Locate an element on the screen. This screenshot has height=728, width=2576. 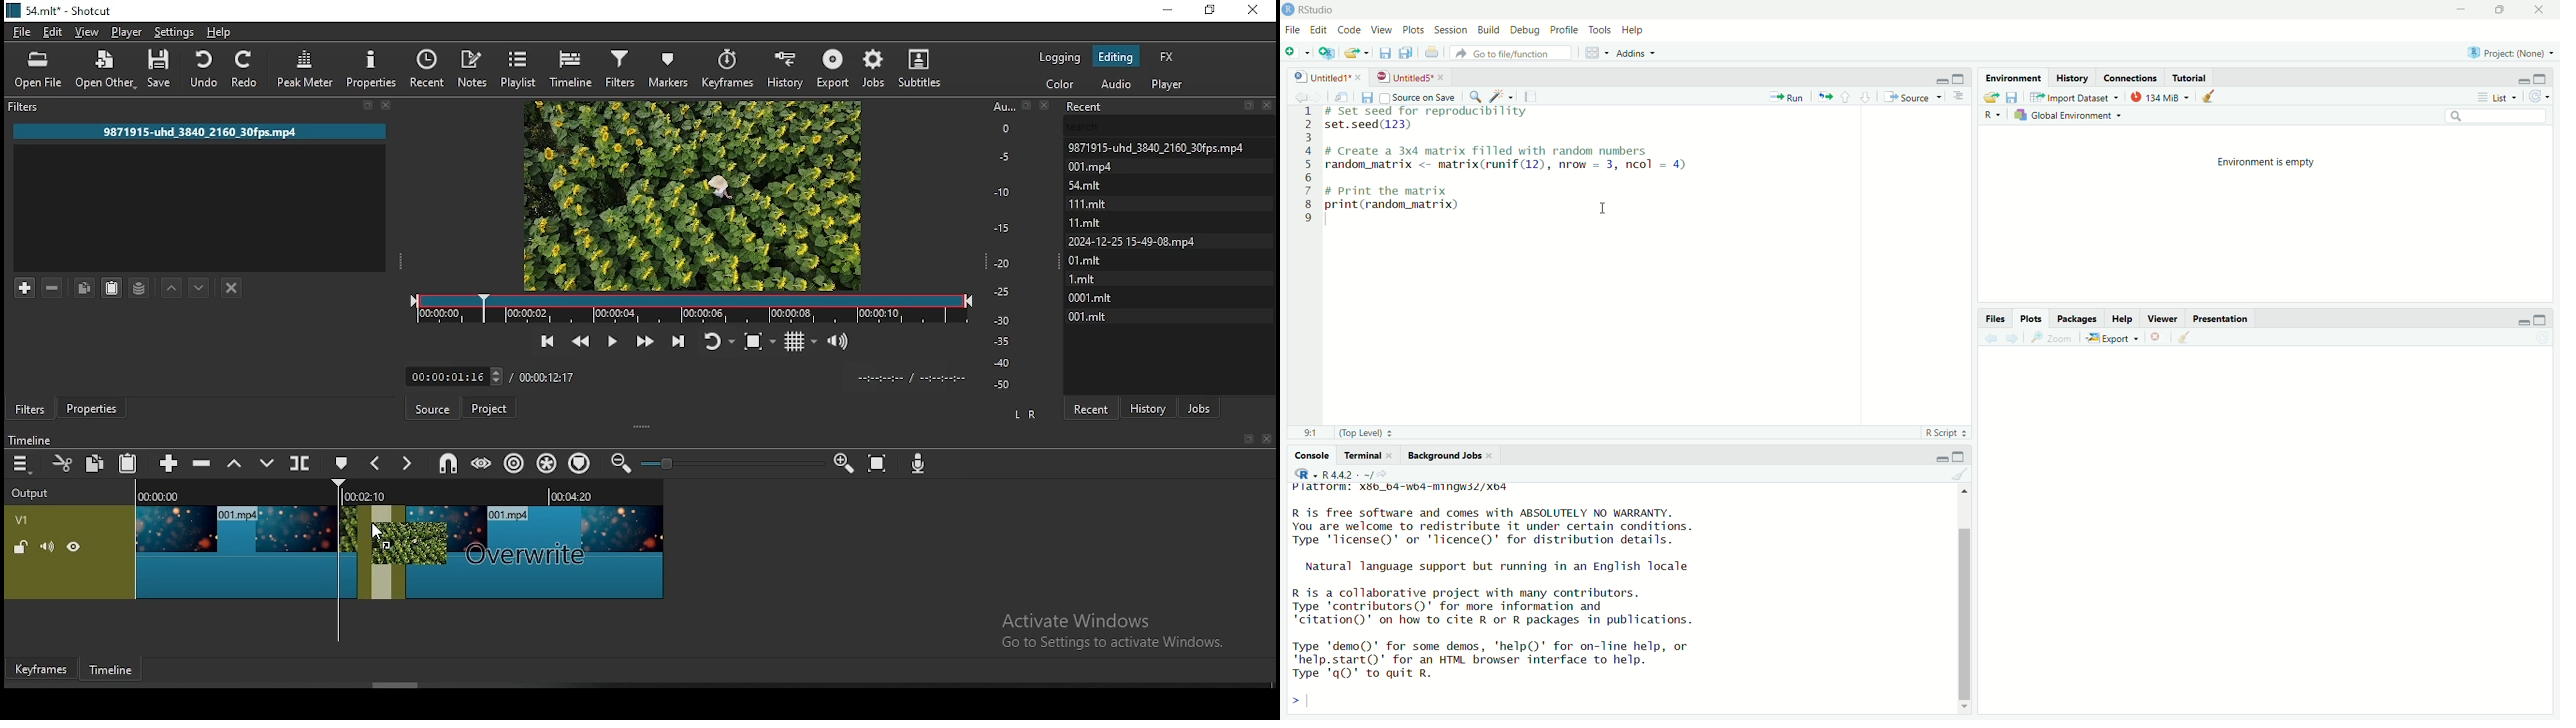
export is located at coordinates (1355, 52).